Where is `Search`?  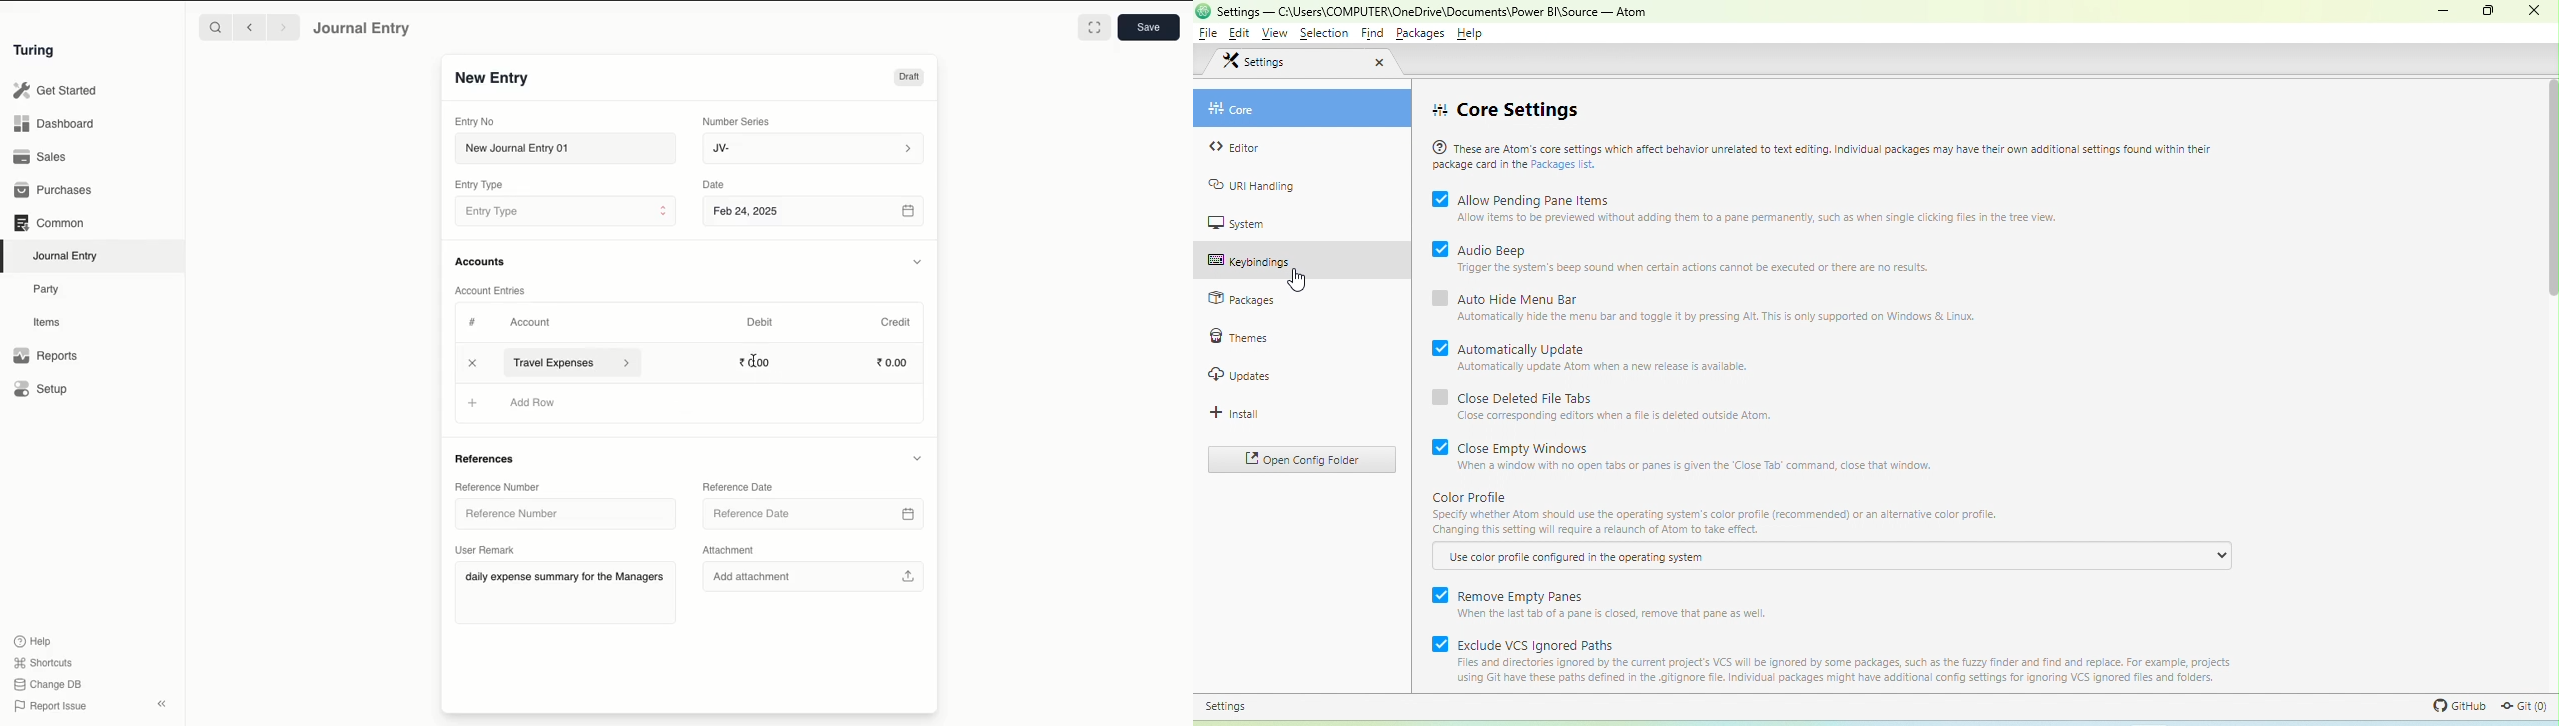
Search is located at coordinates (215, 27).